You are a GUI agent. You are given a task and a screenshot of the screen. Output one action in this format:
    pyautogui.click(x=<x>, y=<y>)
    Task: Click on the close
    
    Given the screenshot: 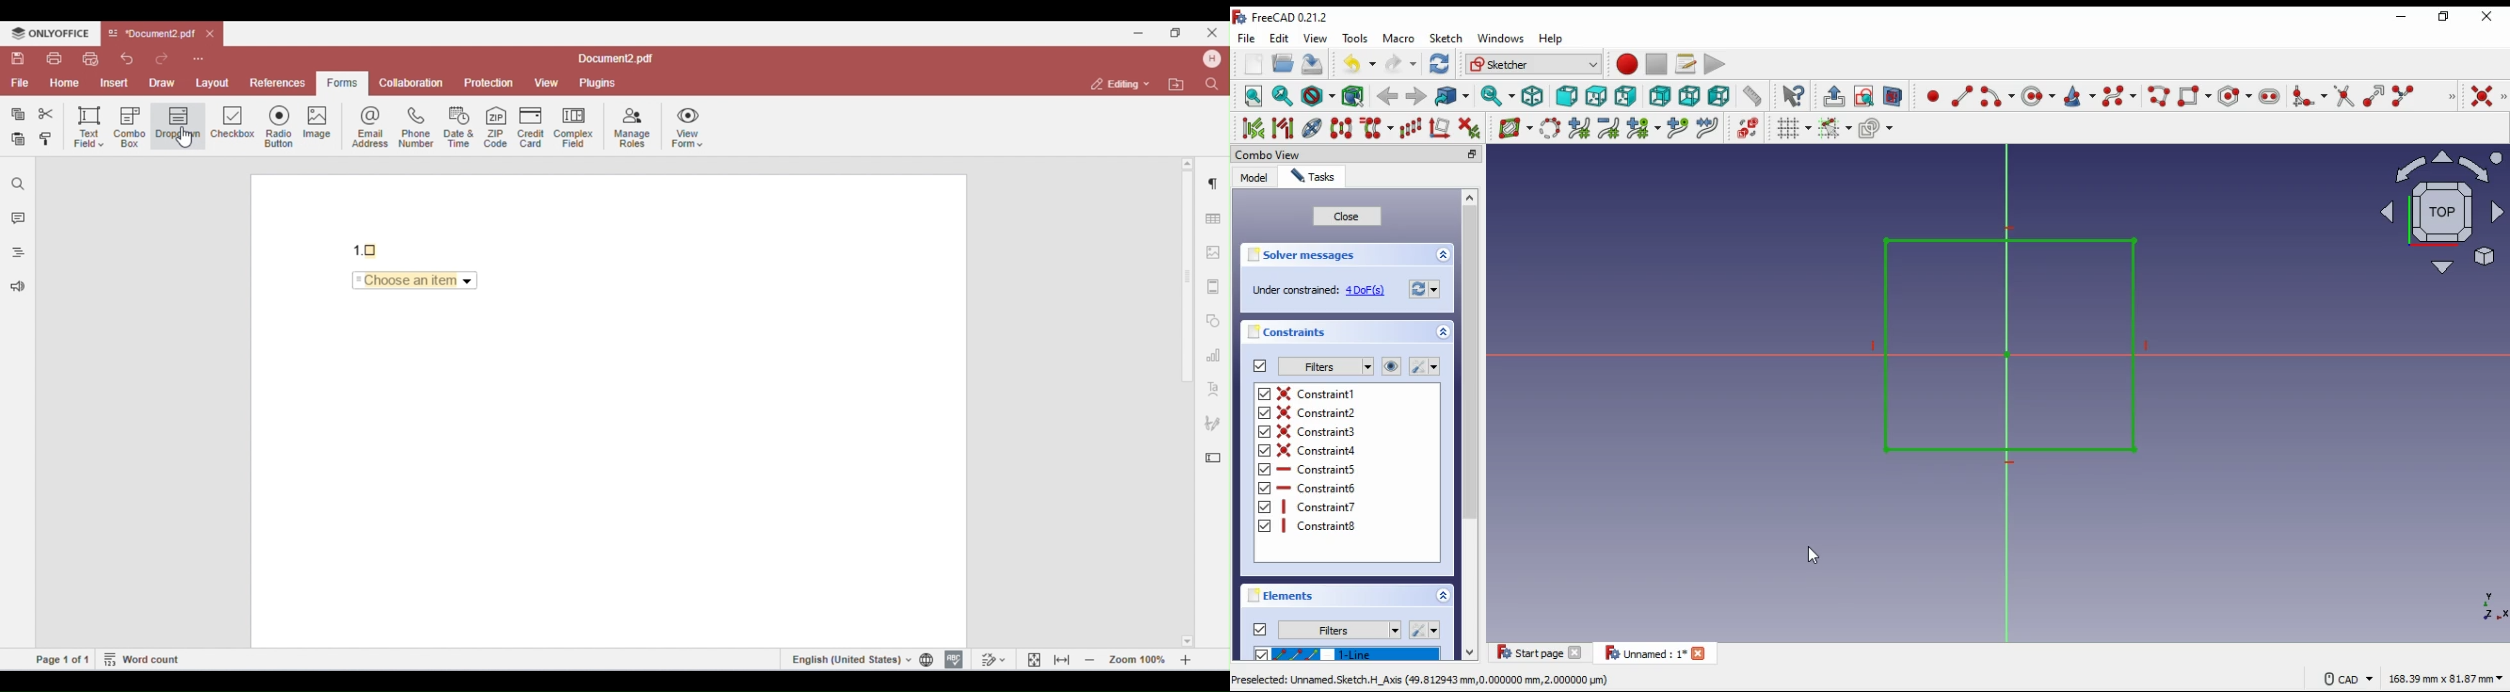 What is the action you would take?
    pyautogui.click(x=1347, y=217)
    